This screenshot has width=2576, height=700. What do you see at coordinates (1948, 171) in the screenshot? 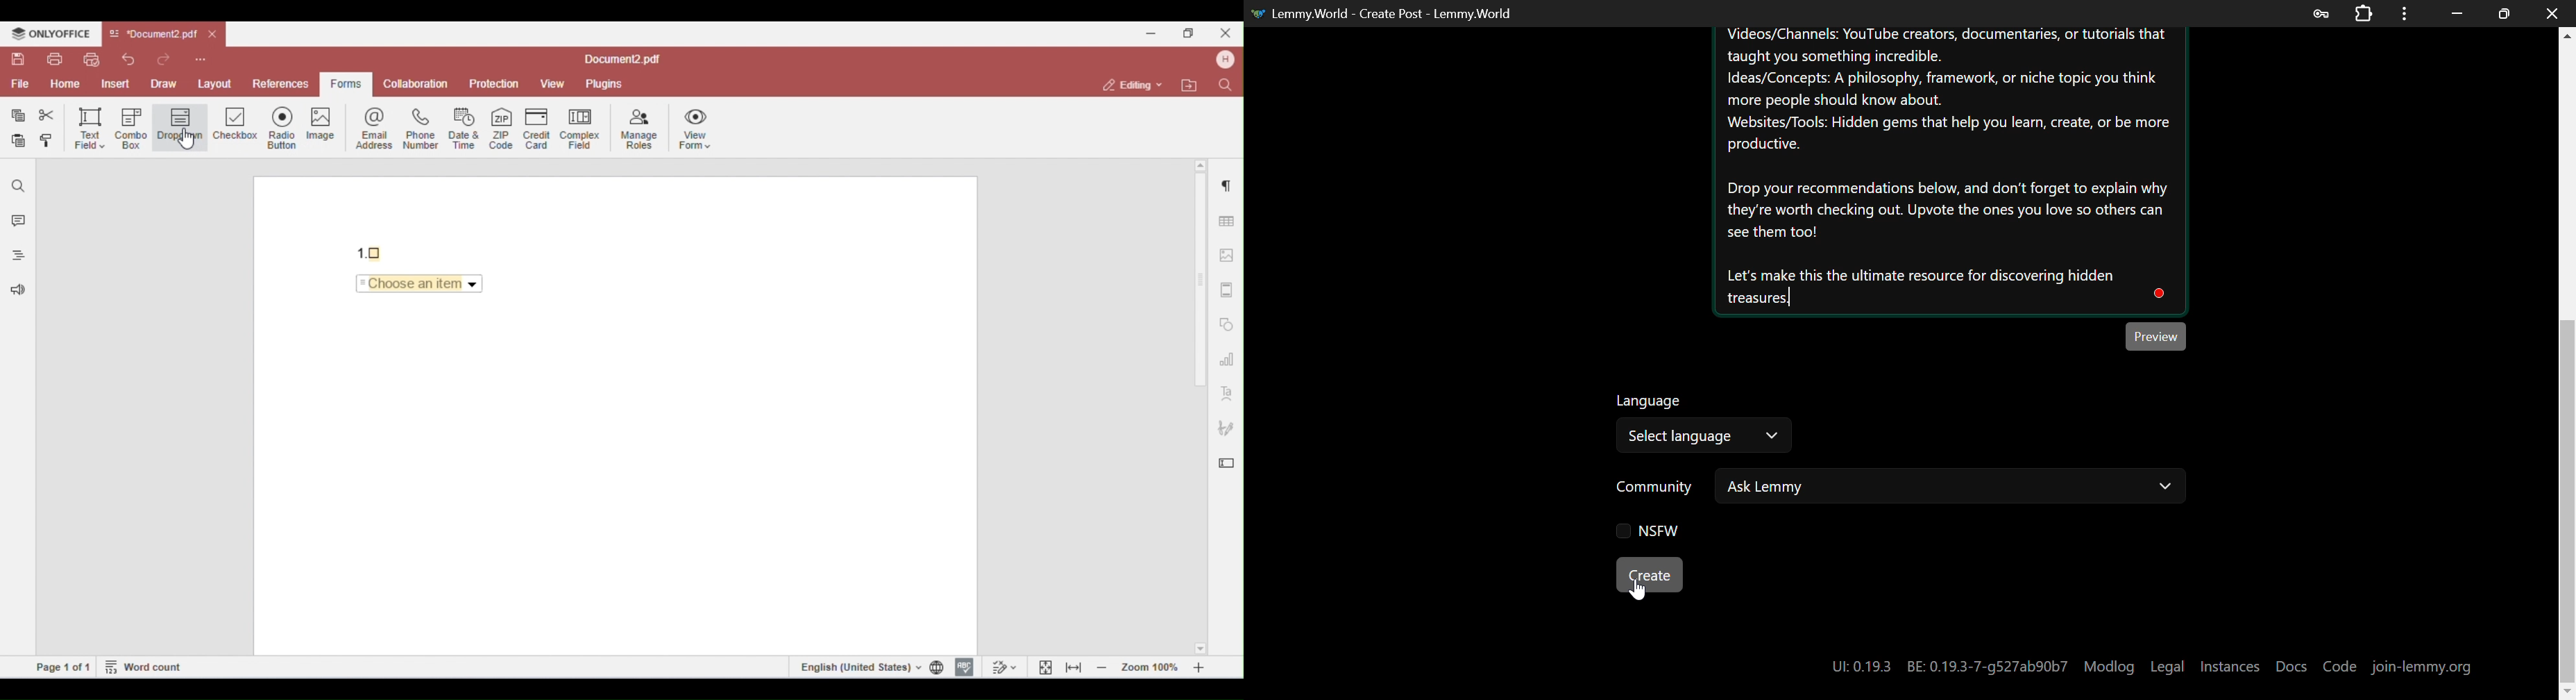
I see `Underrated Recommendations Post` at bounding box center [1948, 171].